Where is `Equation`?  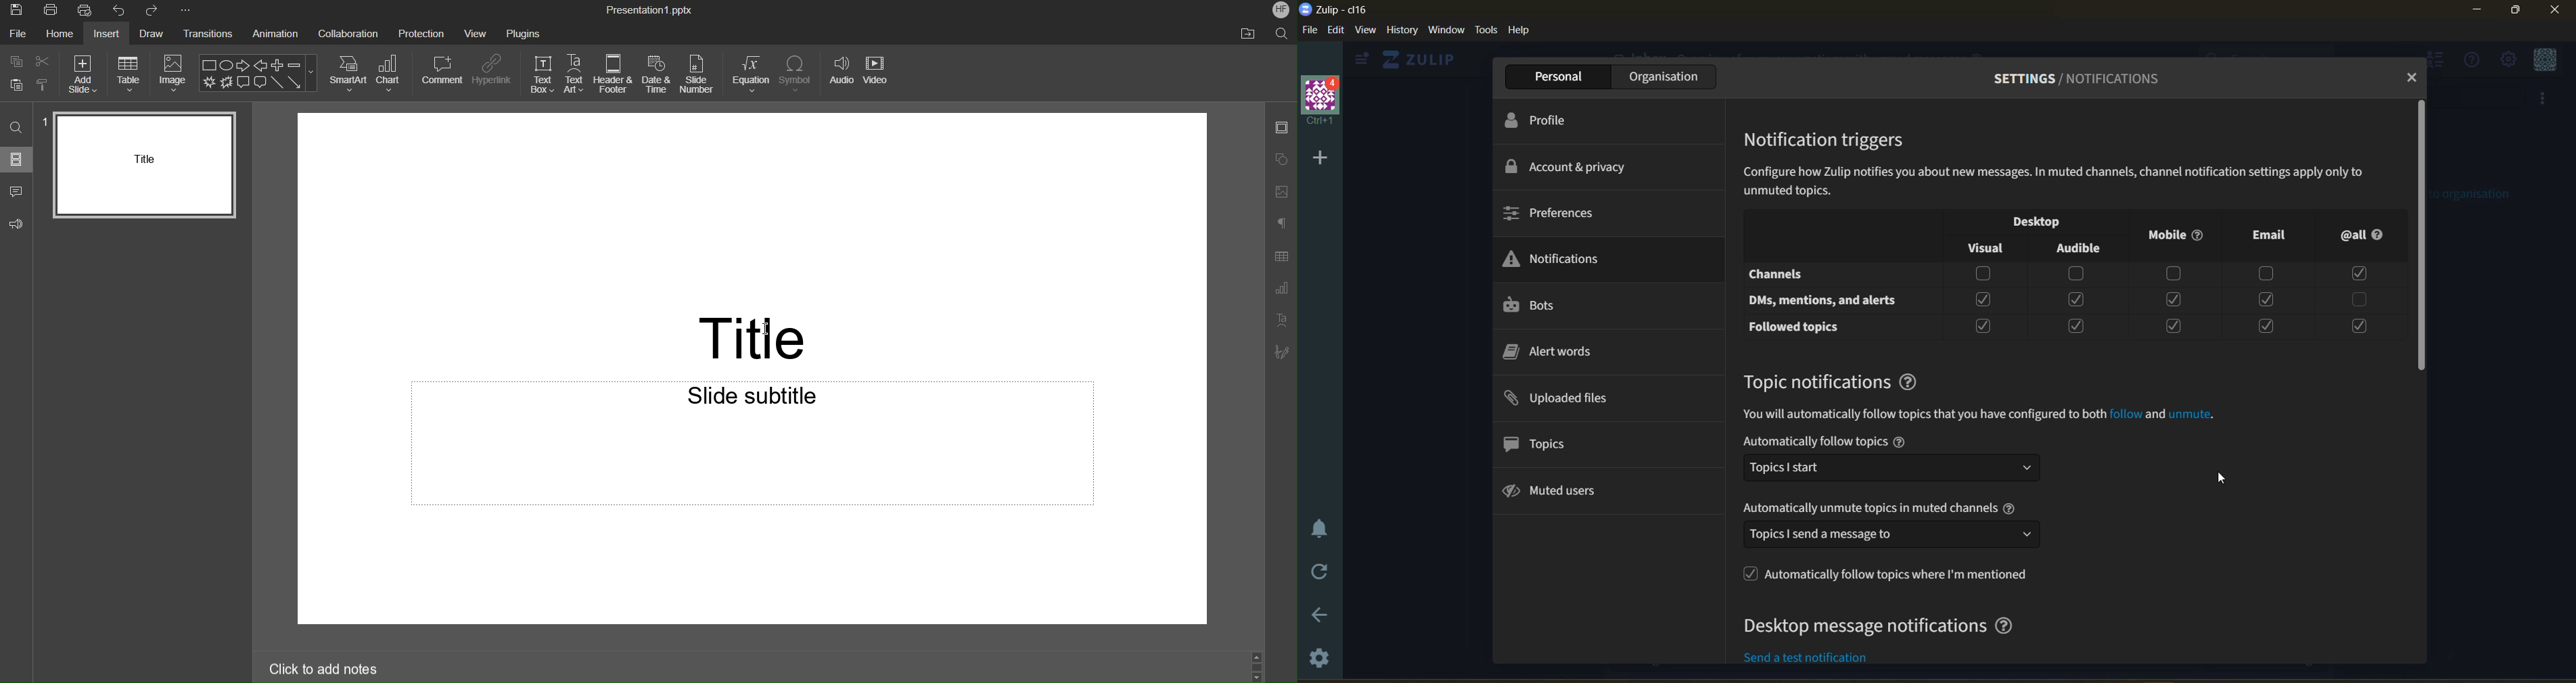 Equation is located at coordinates (748, 75).